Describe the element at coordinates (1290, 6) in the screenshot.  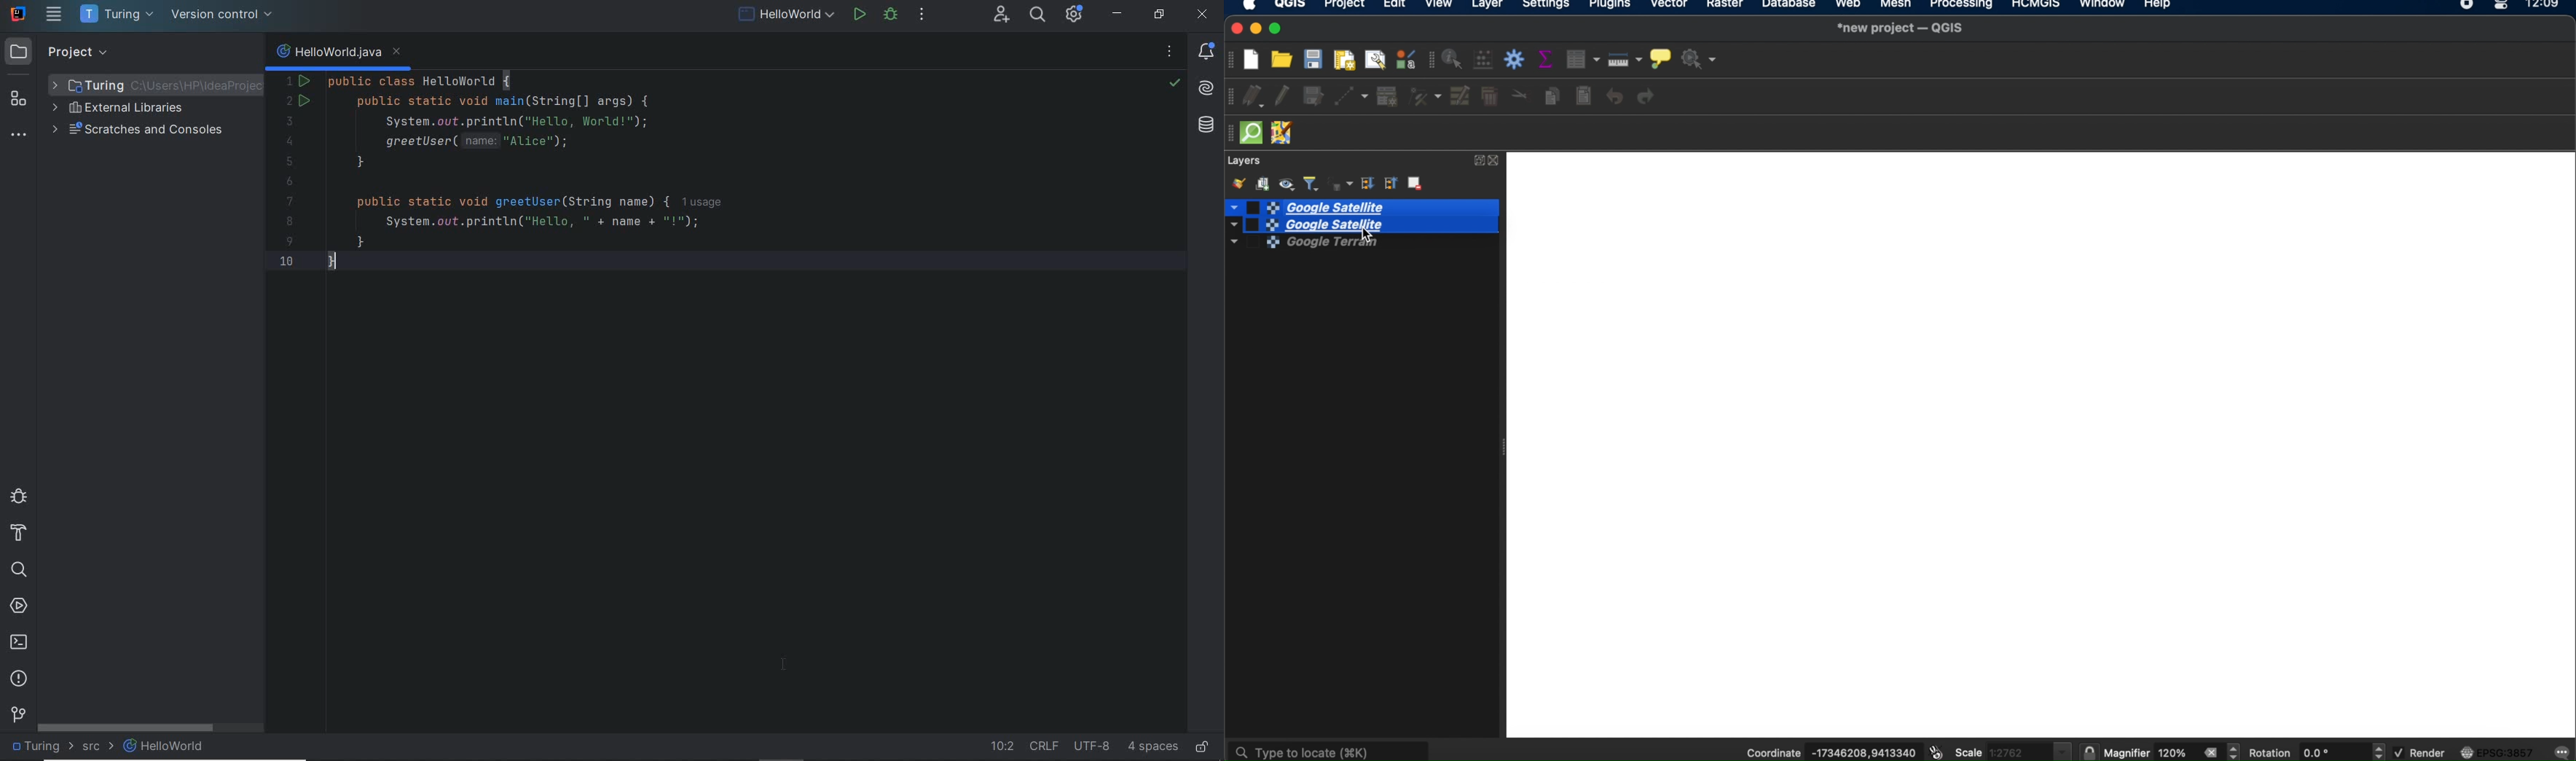
I see `QGIS` at that location.